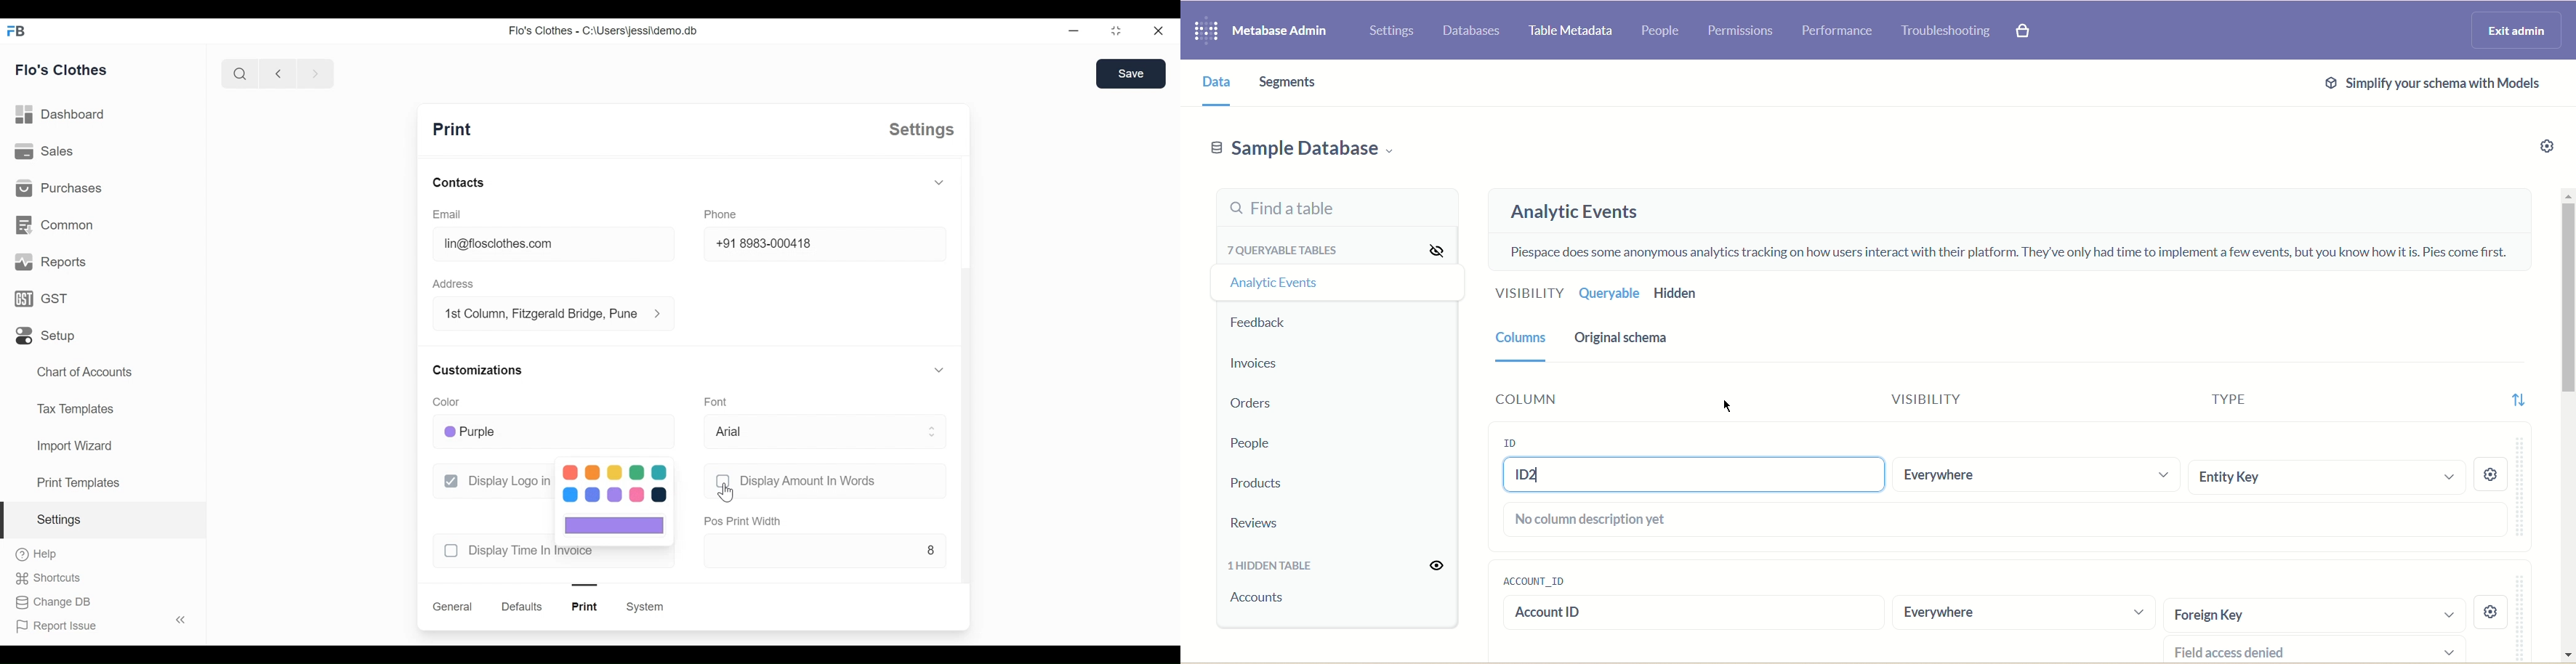 This screenshot has height=672, width=2576. I want to click on color 1, so click(571, 472).